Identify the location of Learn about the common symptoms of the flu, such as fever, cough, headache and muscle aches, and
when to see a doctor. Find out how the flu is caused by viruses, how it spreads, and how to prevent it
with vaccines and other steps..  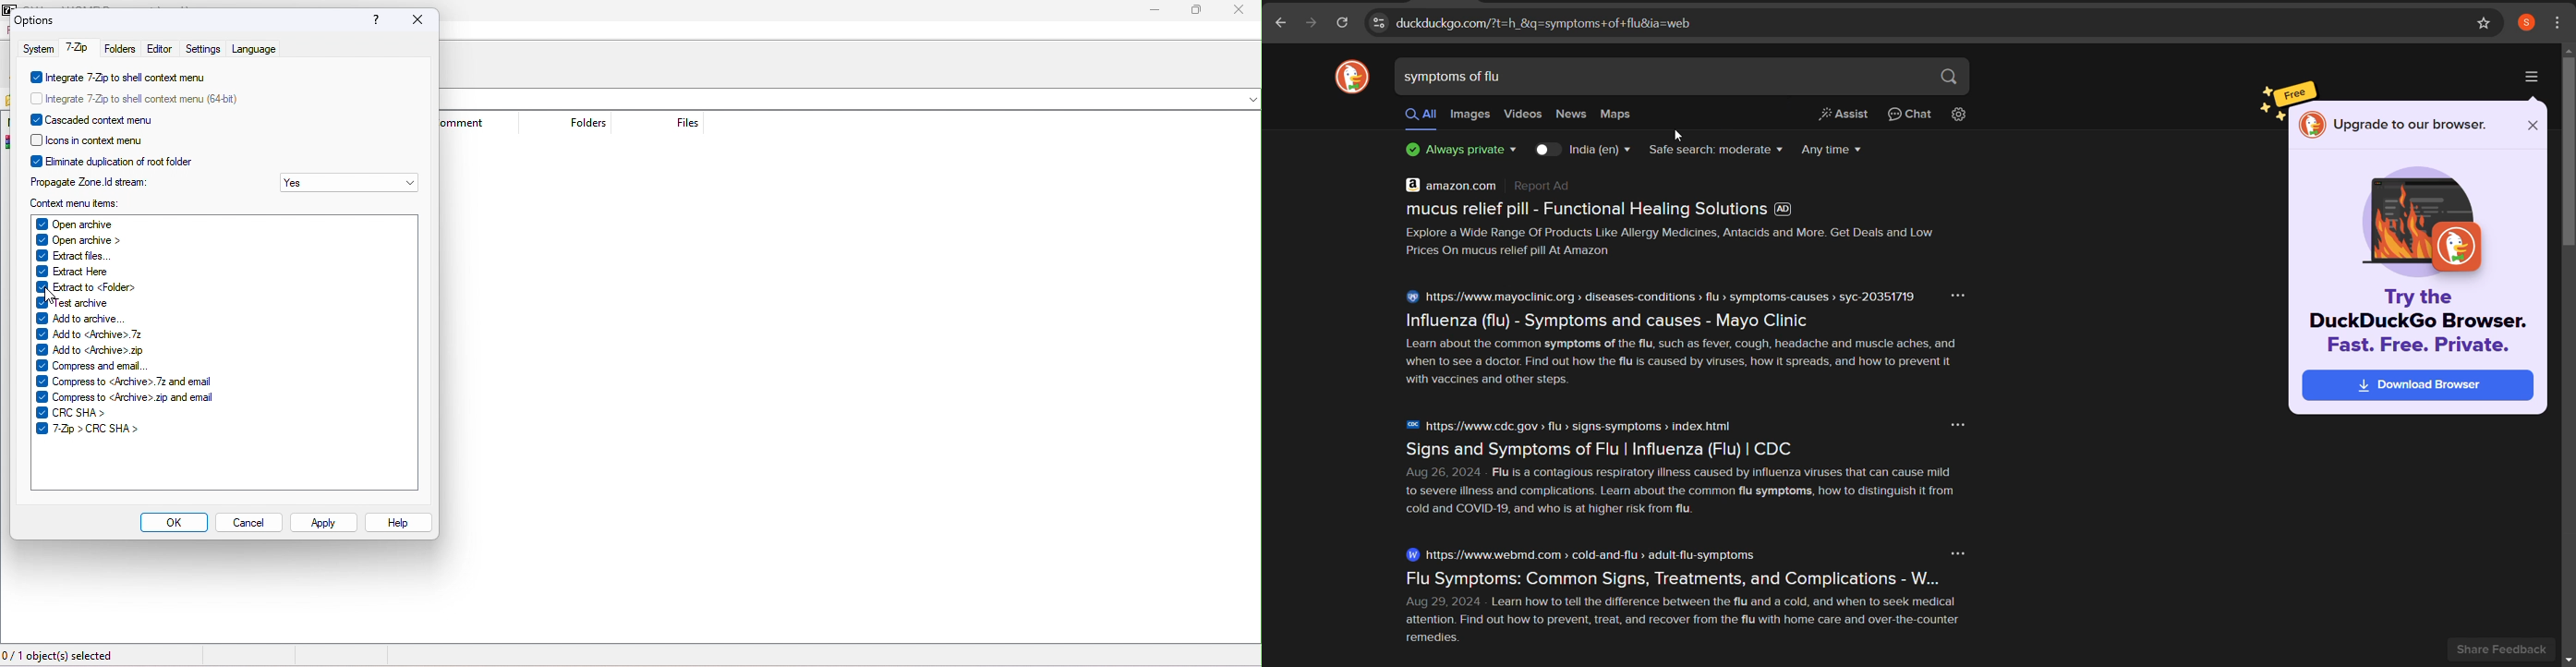
(1690, 364).